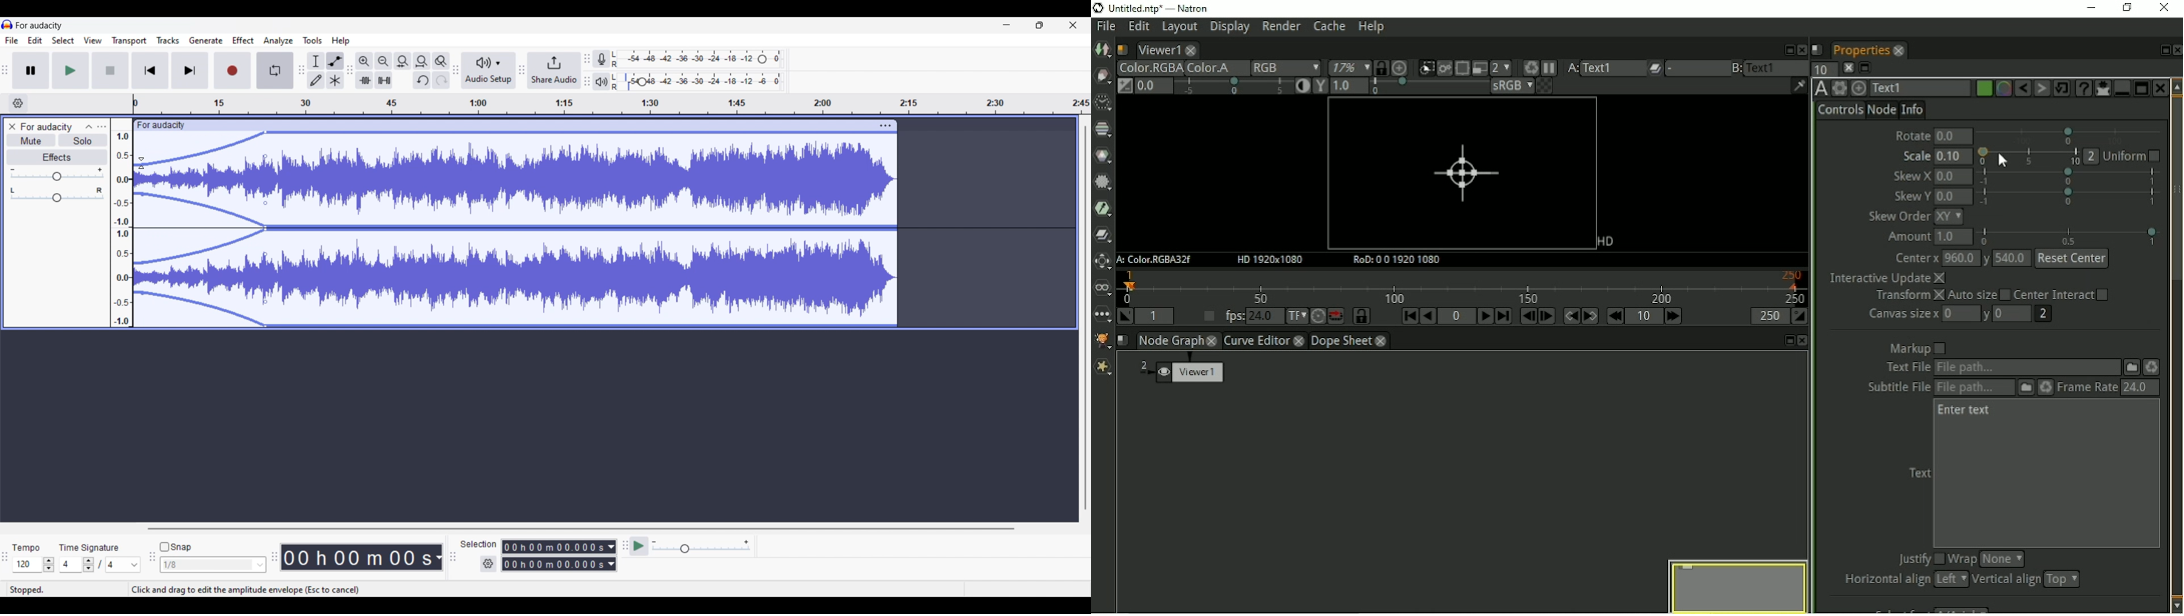 This screenshot has width=2184, height=616. I want to click on Play/Play once, so click(71, 70).